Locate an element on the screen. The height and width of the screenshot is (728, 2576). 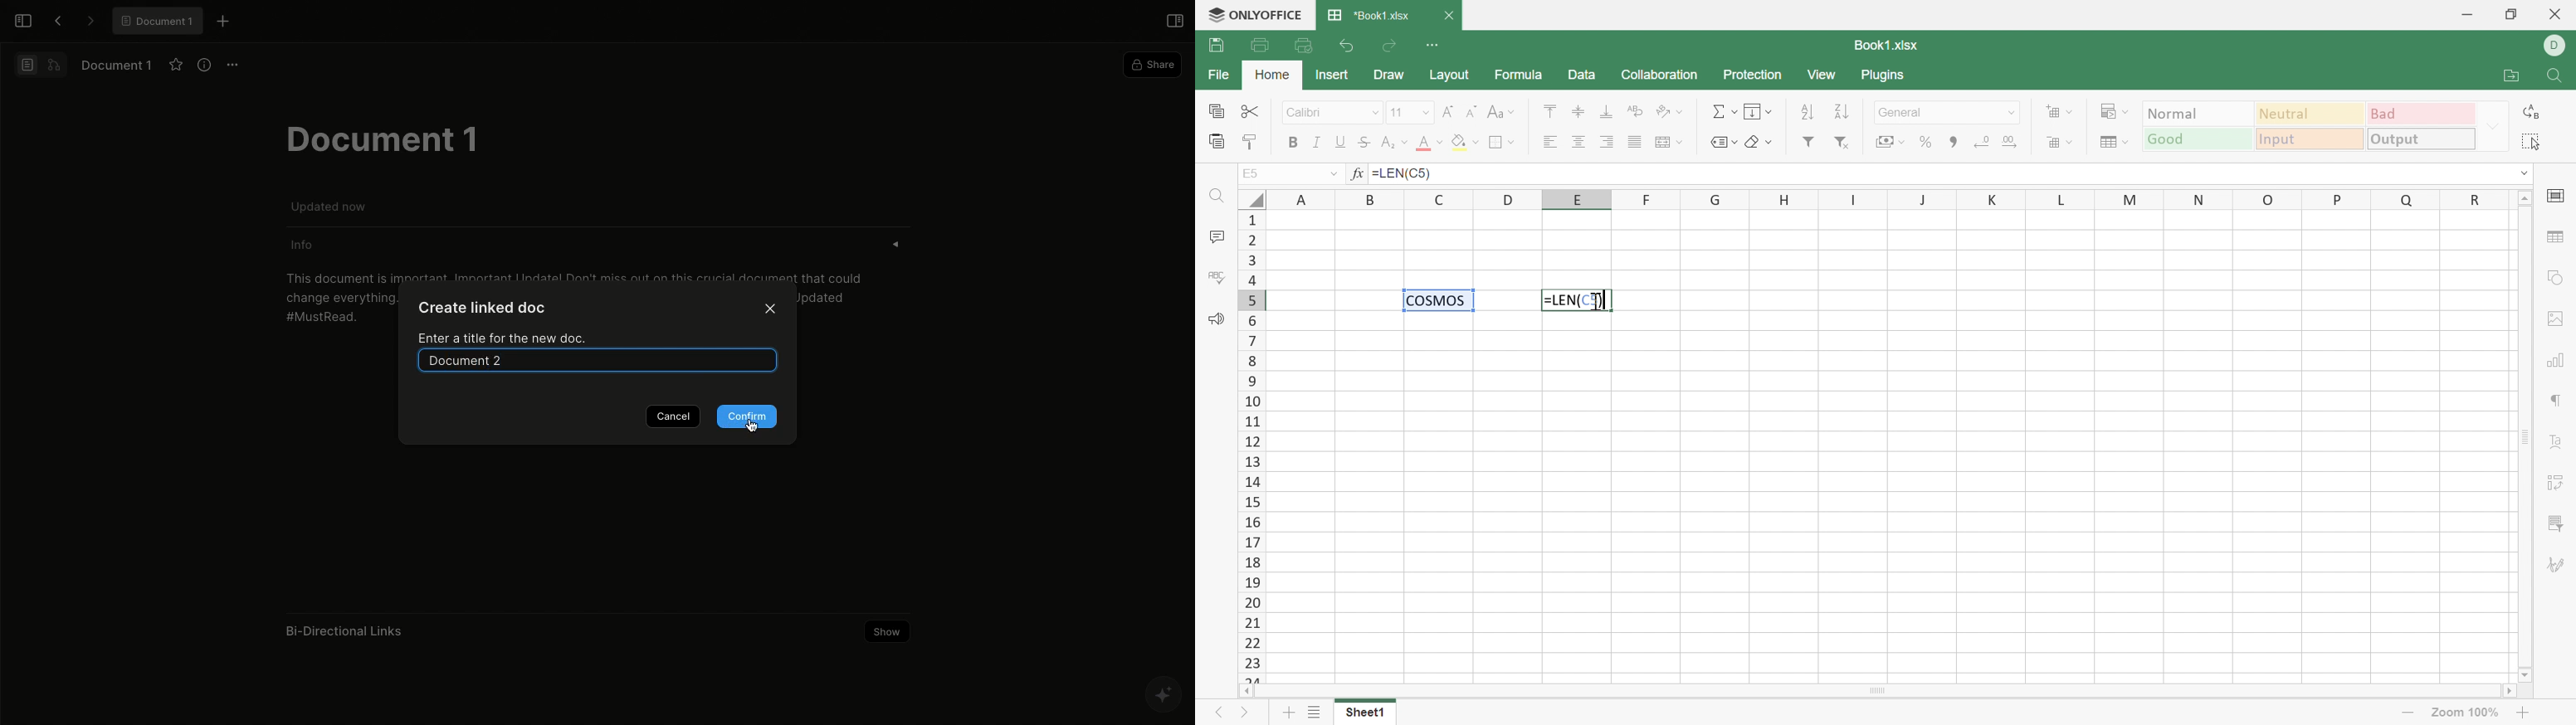
Decrease decimal is located at coordinates (1984, 143).